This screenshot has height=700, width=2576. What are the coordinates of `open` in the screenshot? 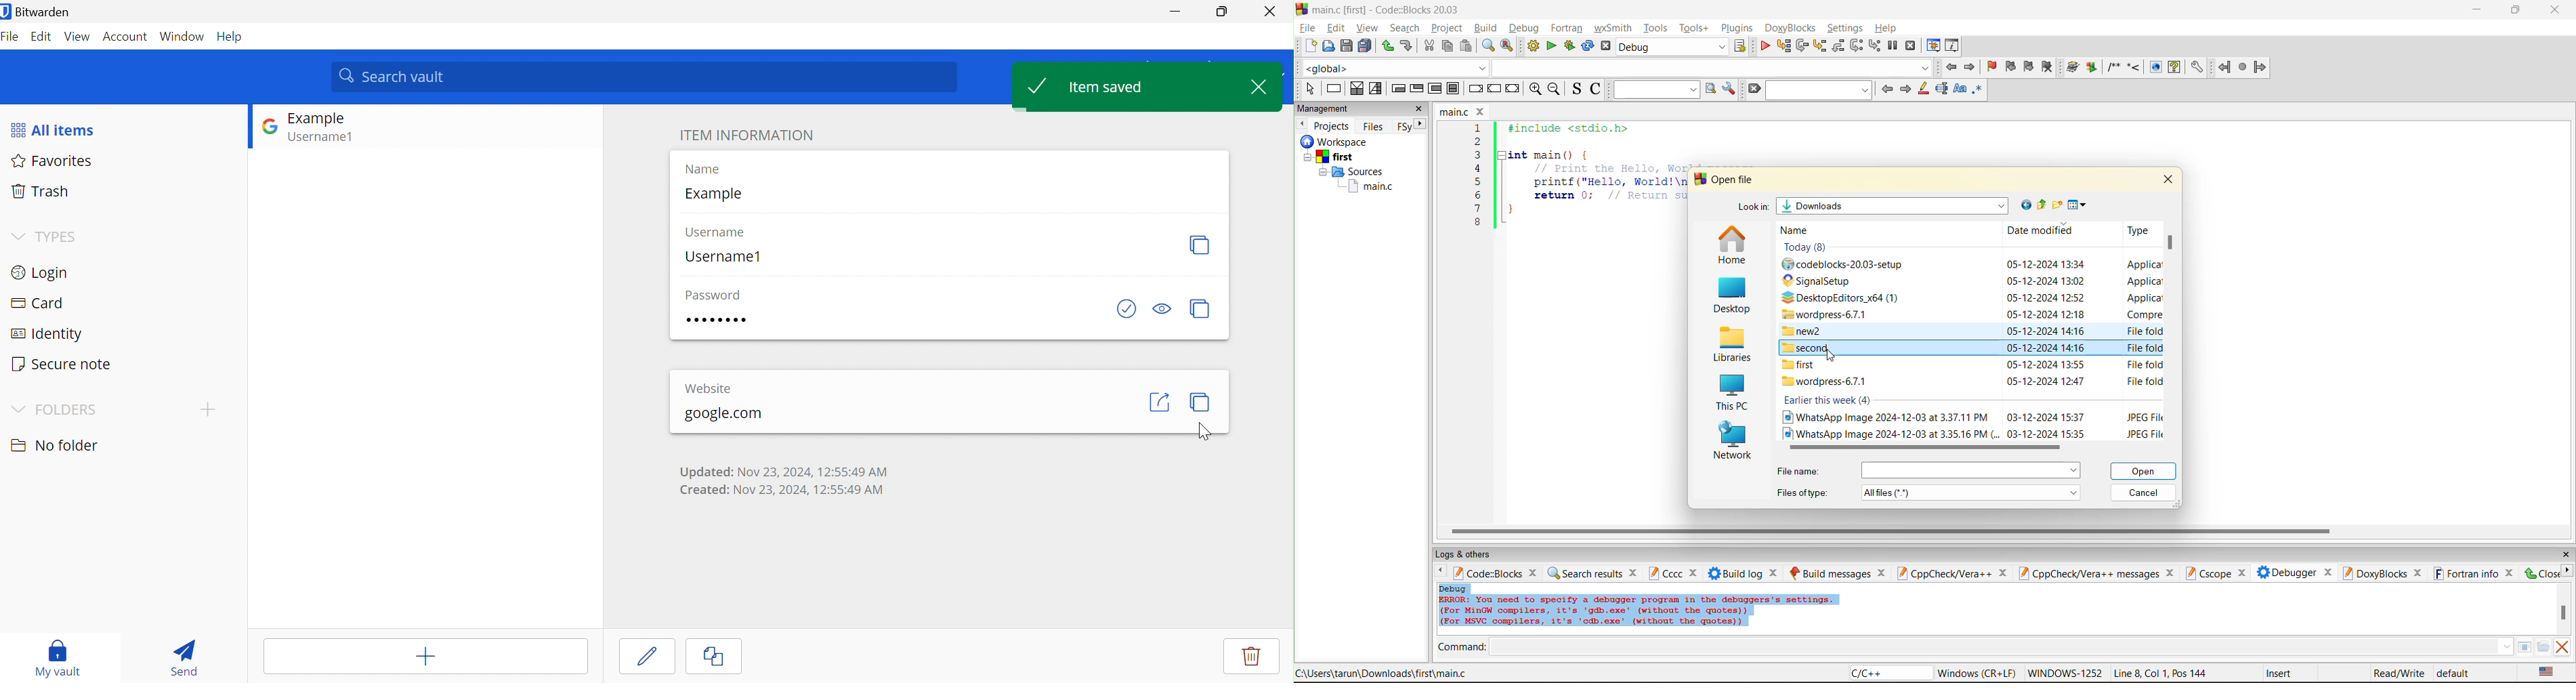 It's located at (1329, 46).